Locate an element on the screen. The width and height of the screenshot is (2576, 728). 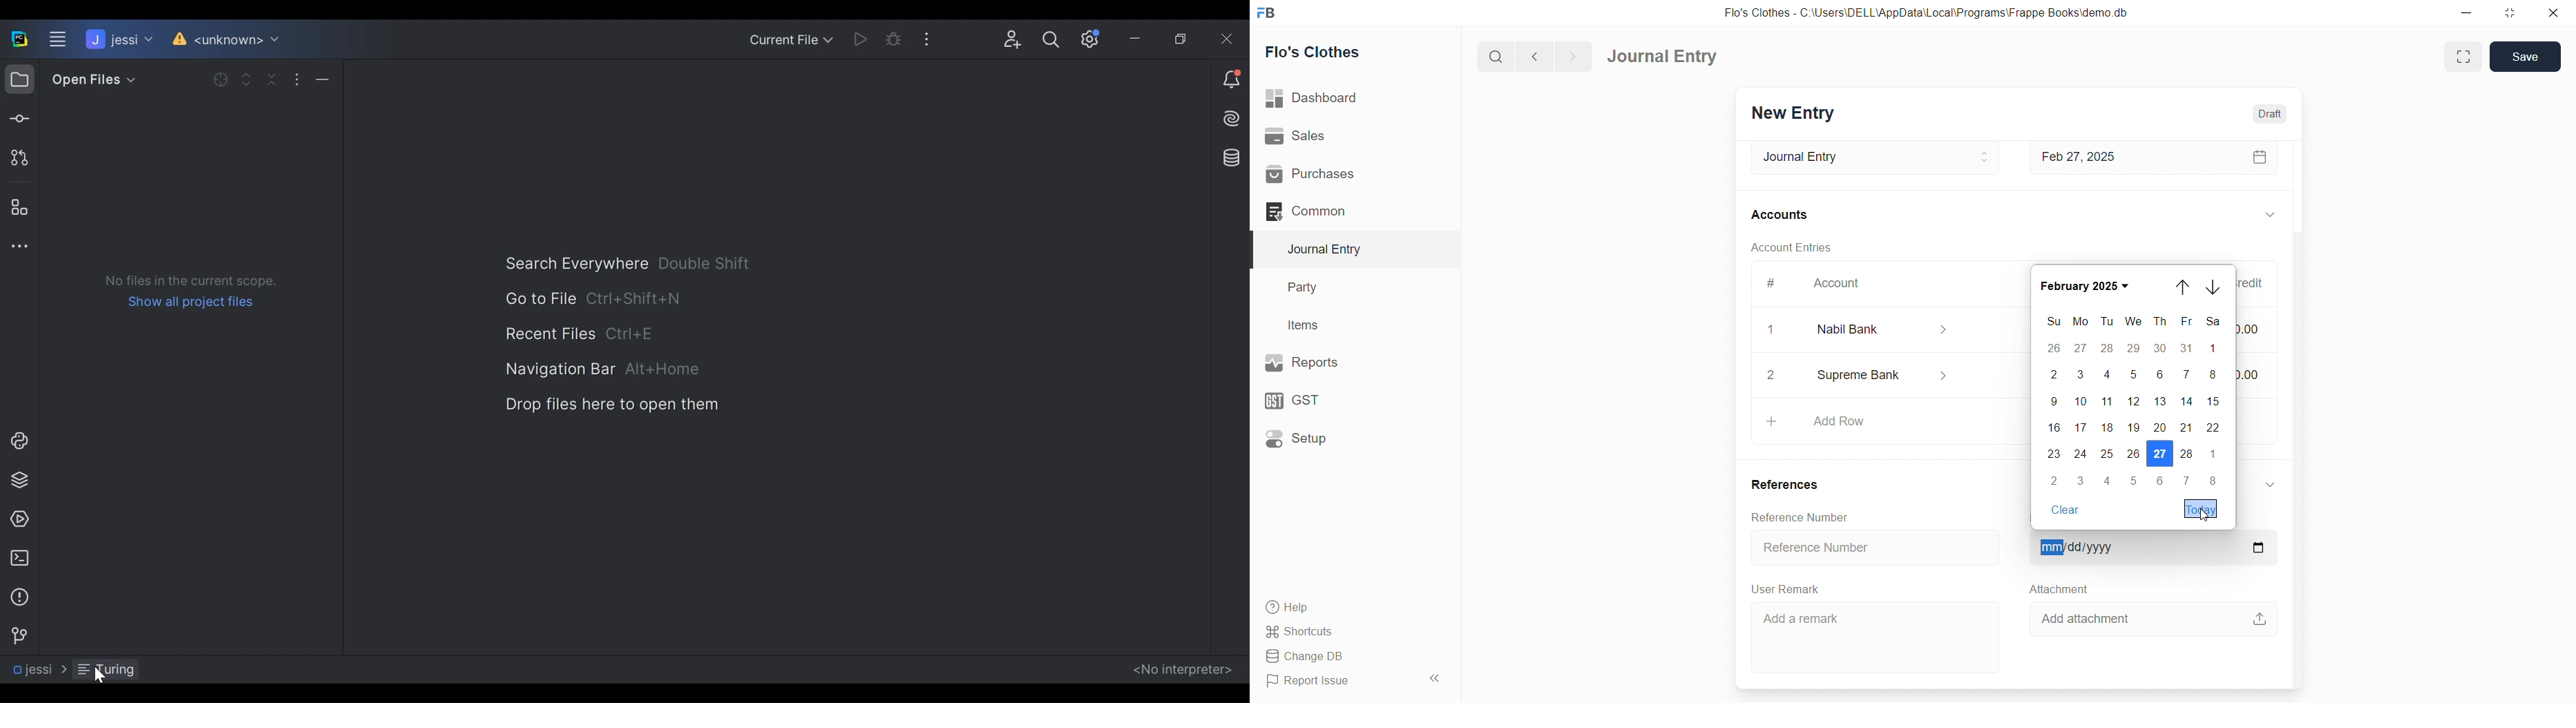
31 is located at coordinates (2187, 349).